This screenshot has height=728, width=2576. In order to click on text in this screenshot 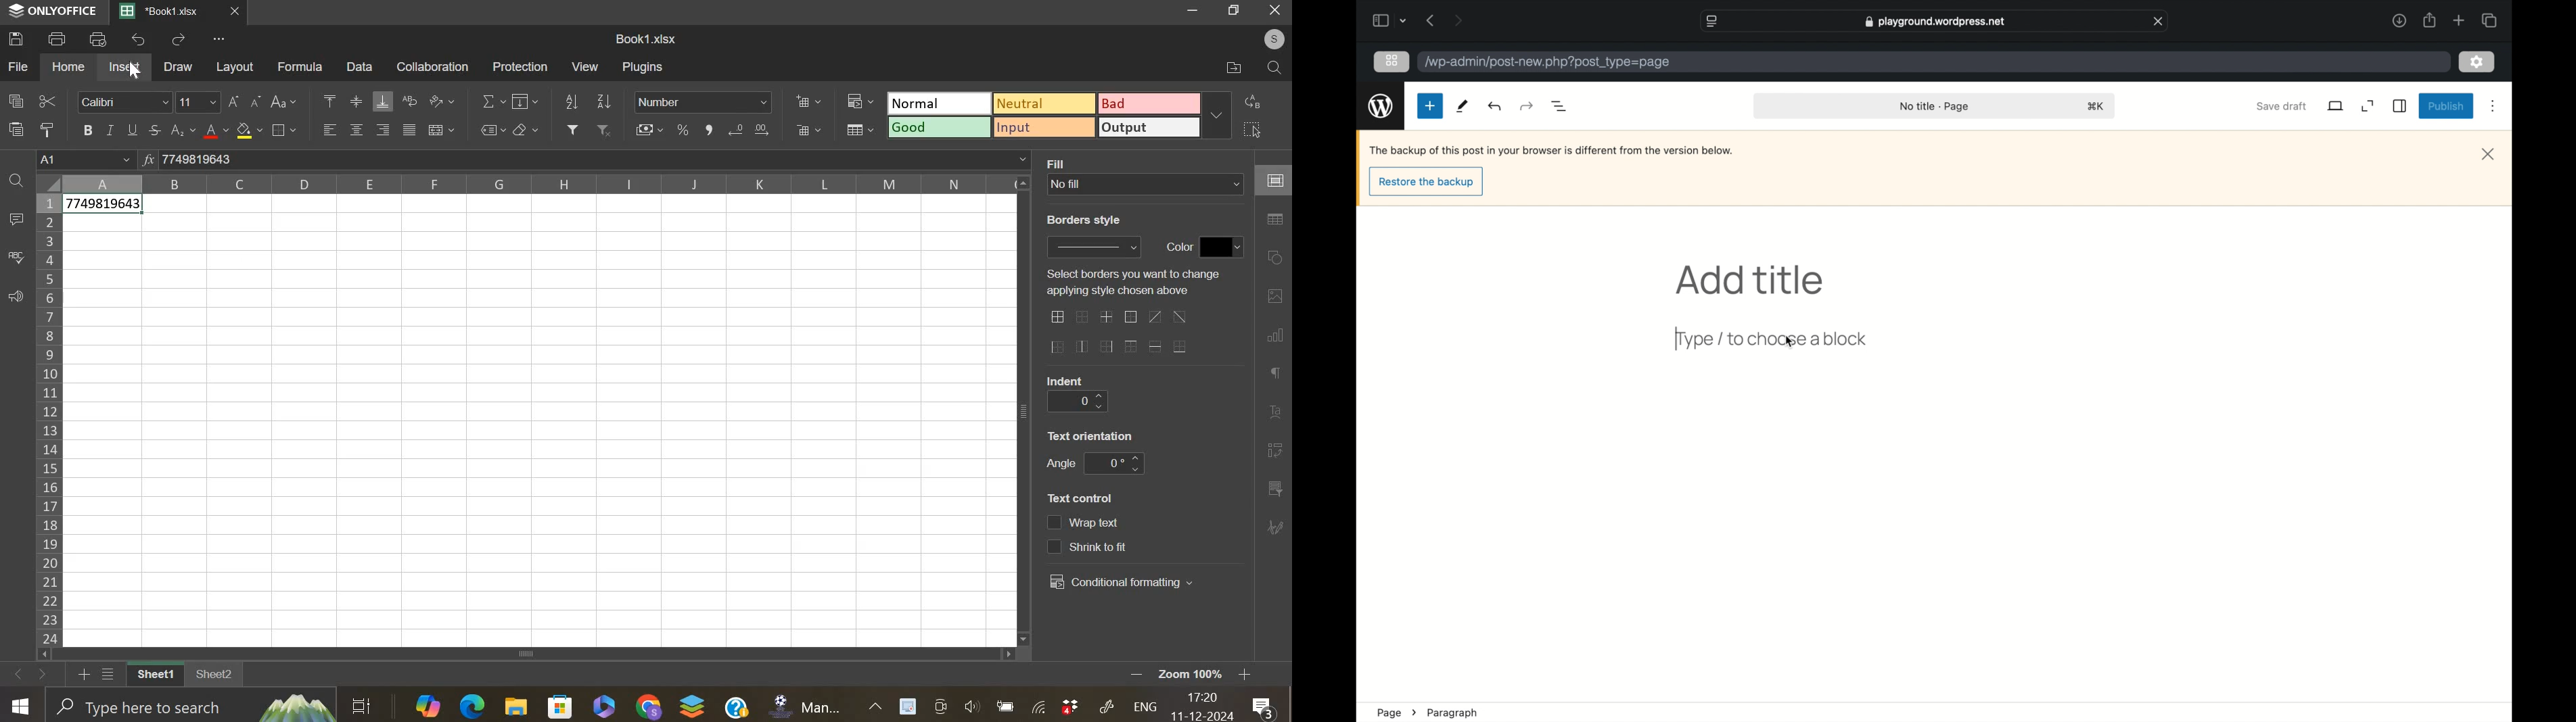, I will do `click(1080, 498)`.